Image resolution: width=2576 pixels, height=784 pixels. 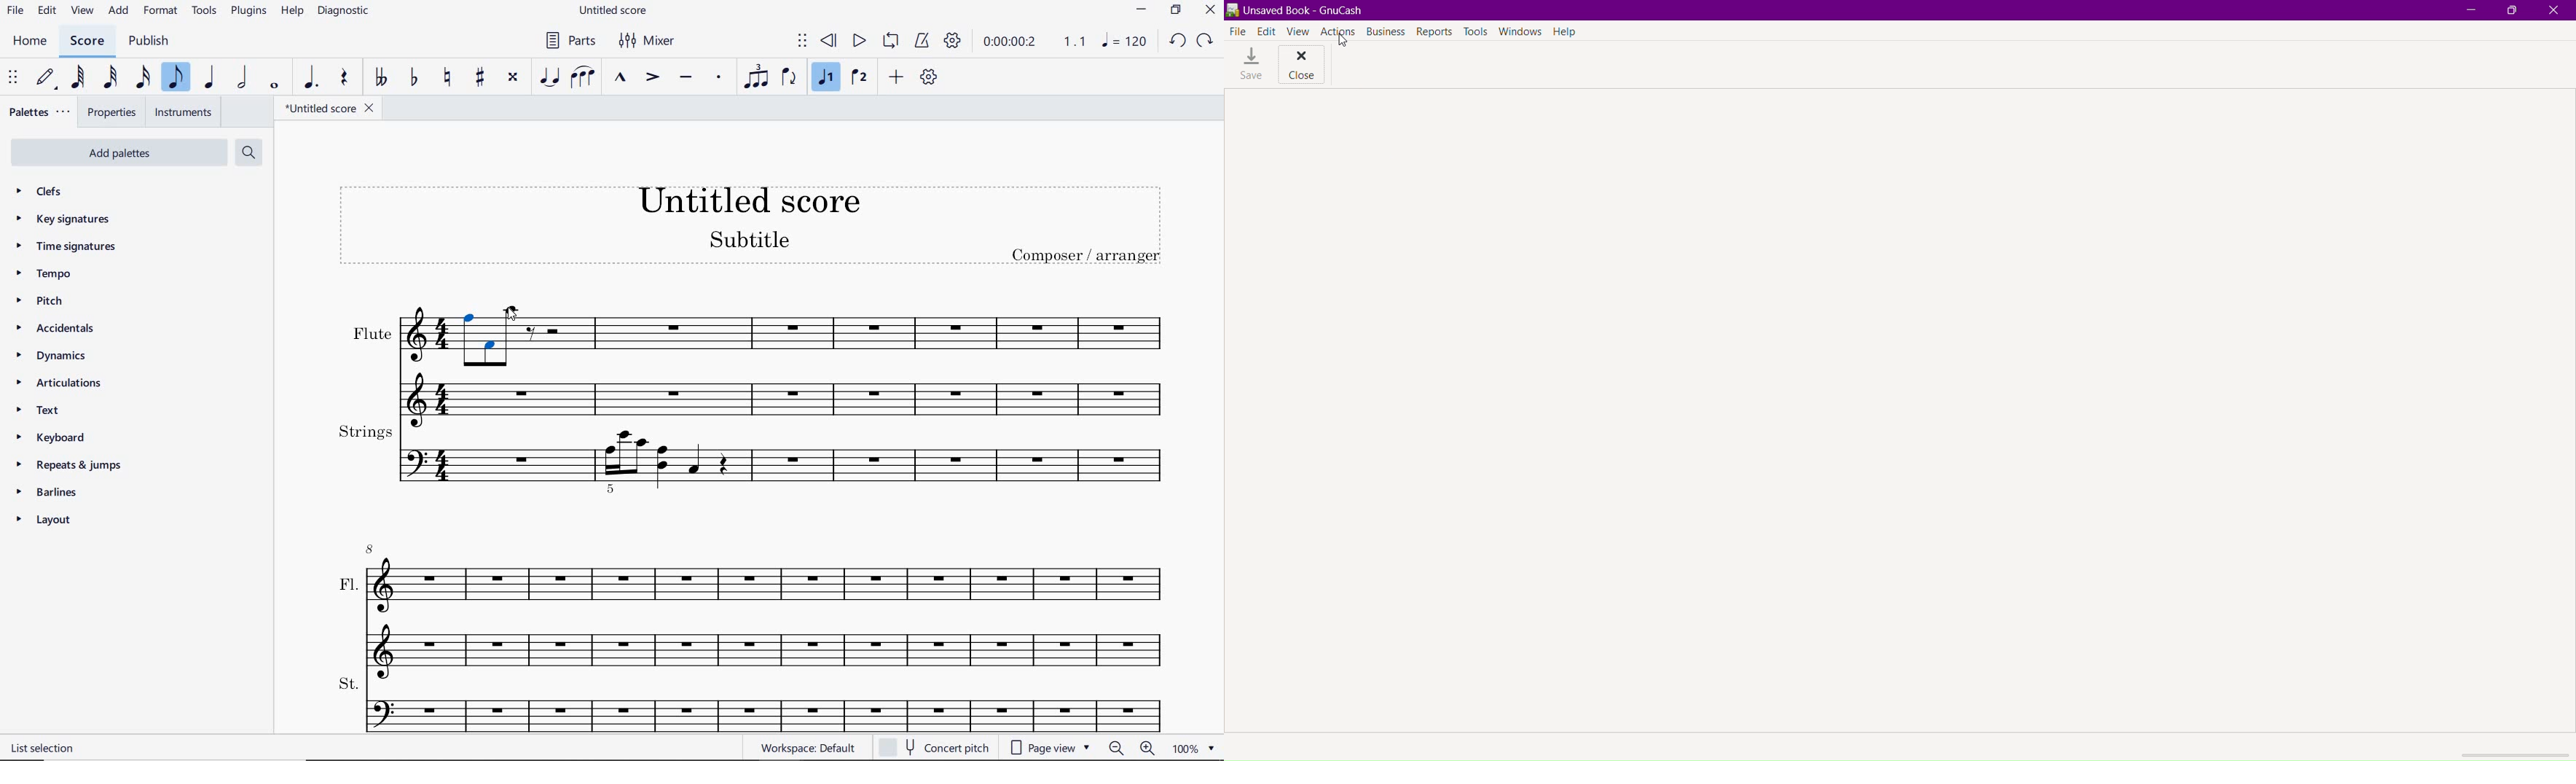 I want to click on 32ND NOTE, so click(x=109, y=80).